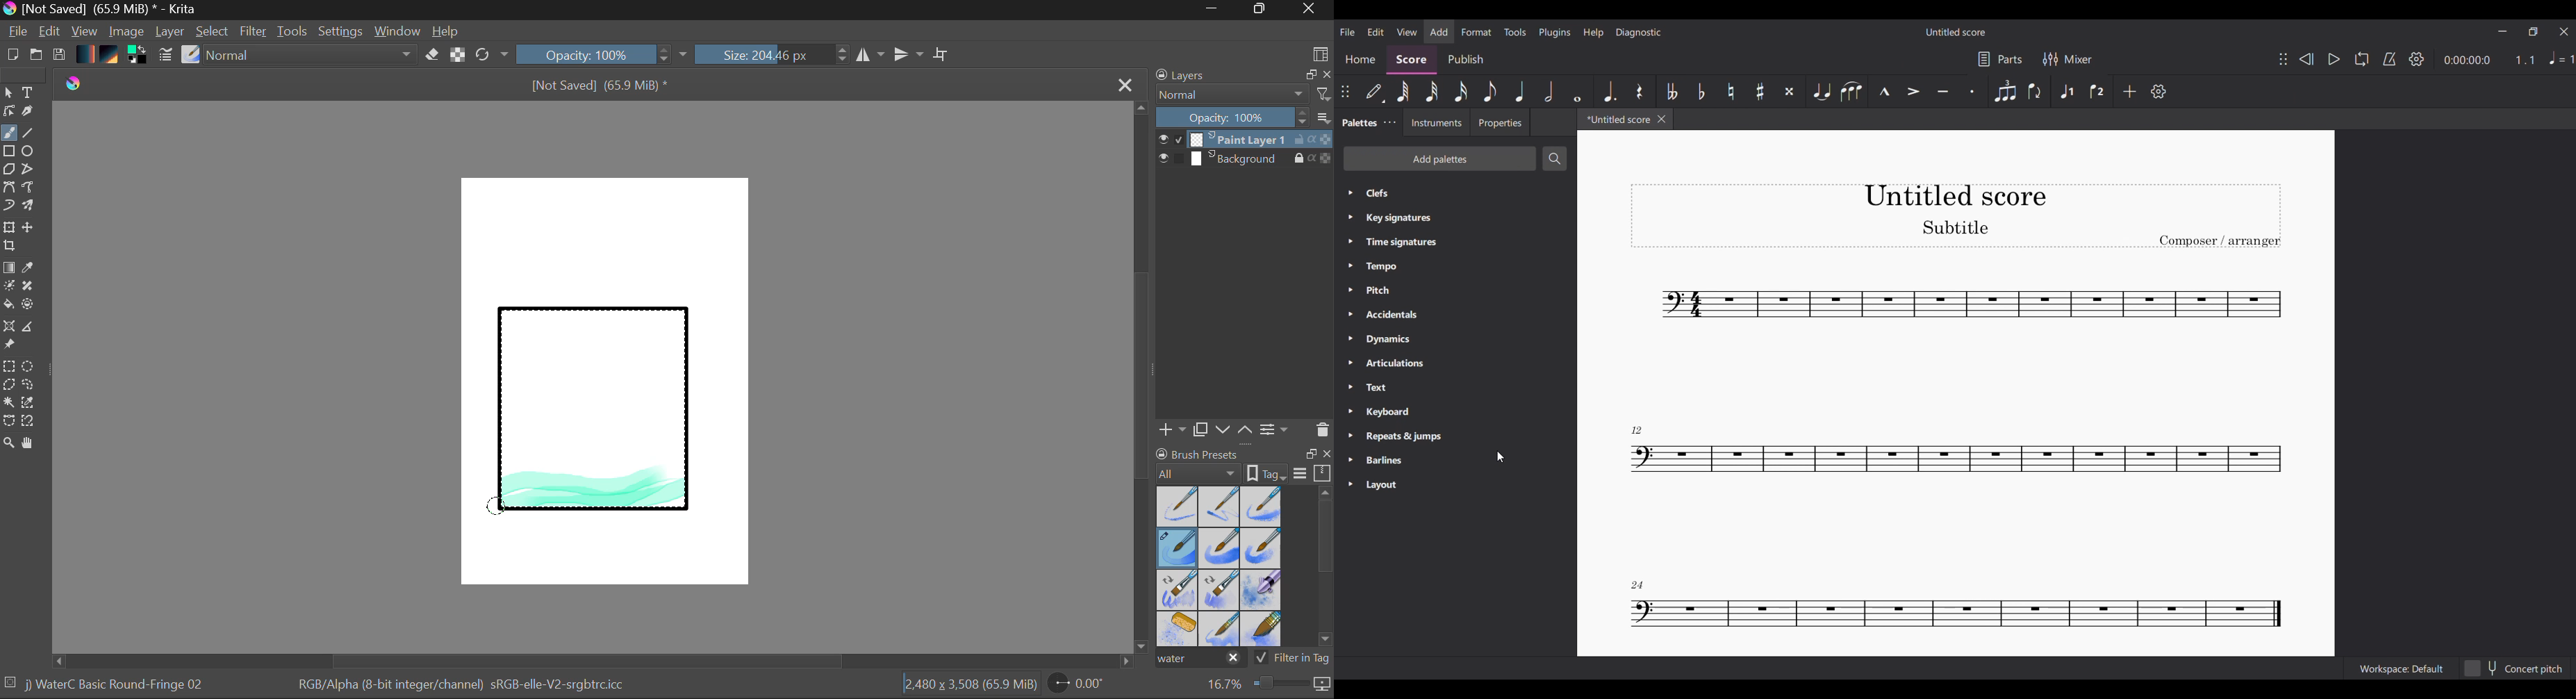 The height and width of the screenshot is (700, 2576). Describe the element at coordinates (1460, 94) in the screenshot. I see `` at that location.